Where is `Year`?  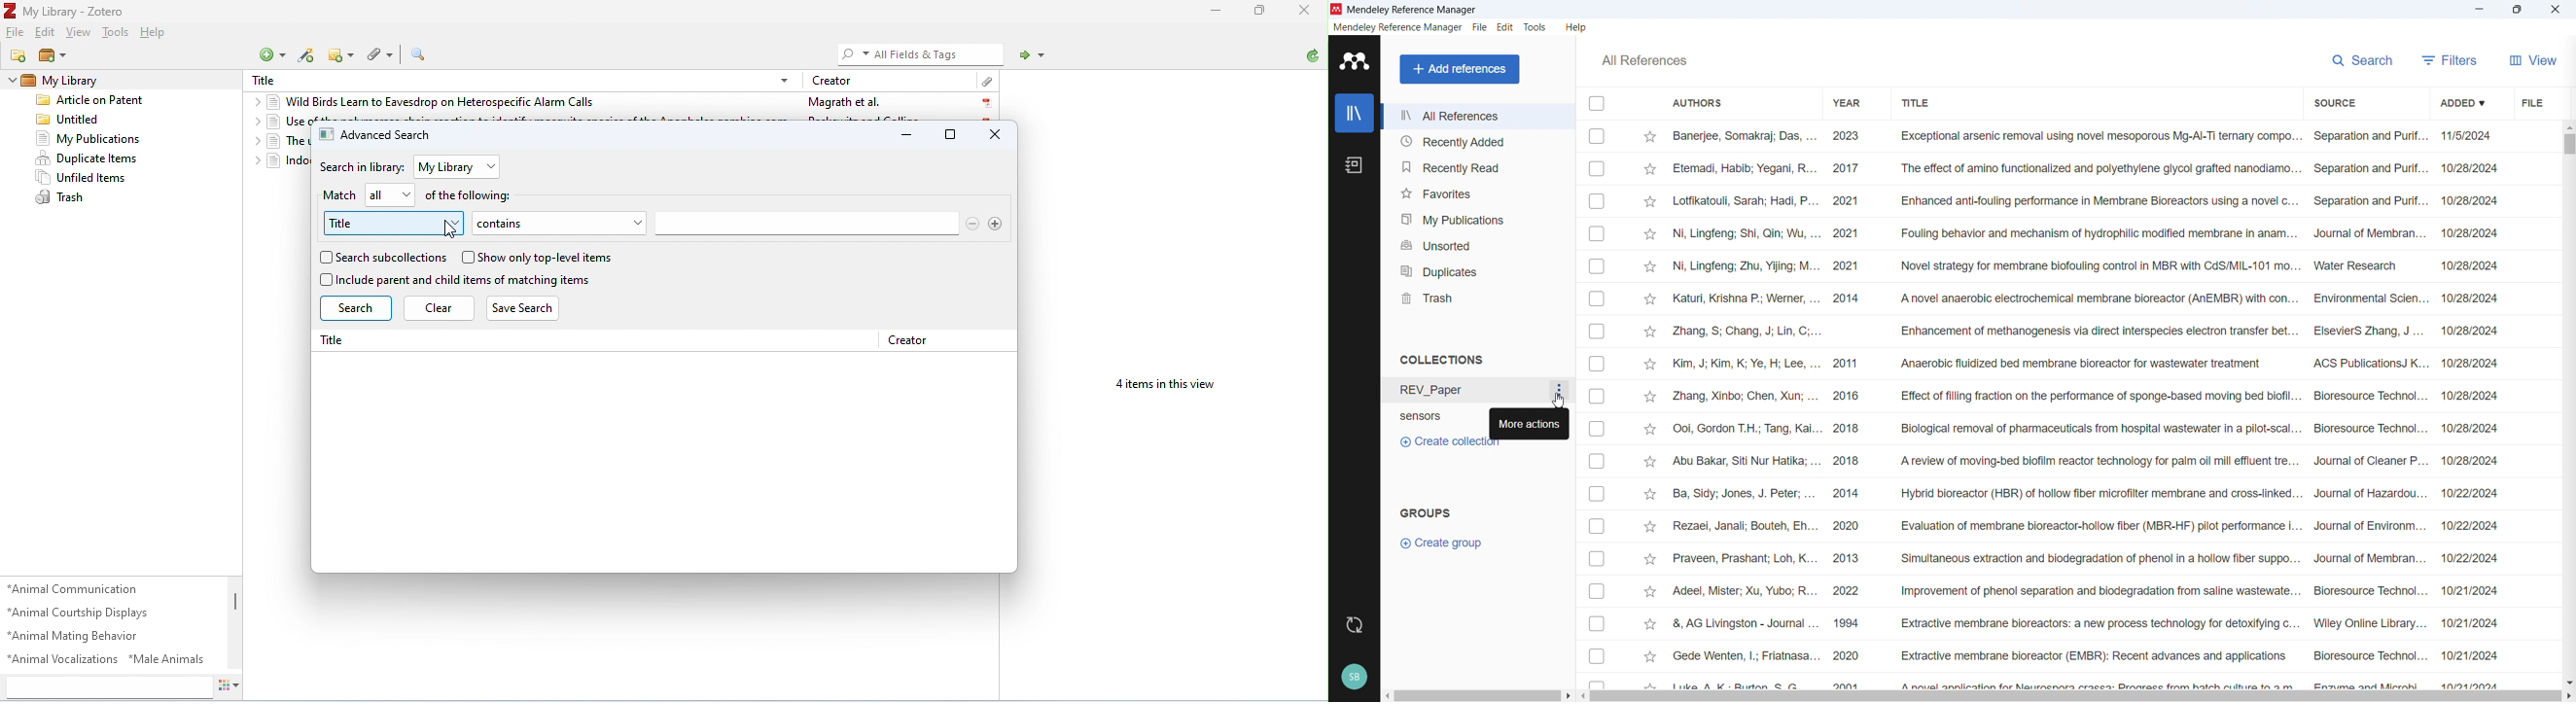
Year is located at coordinates (1848, 102).